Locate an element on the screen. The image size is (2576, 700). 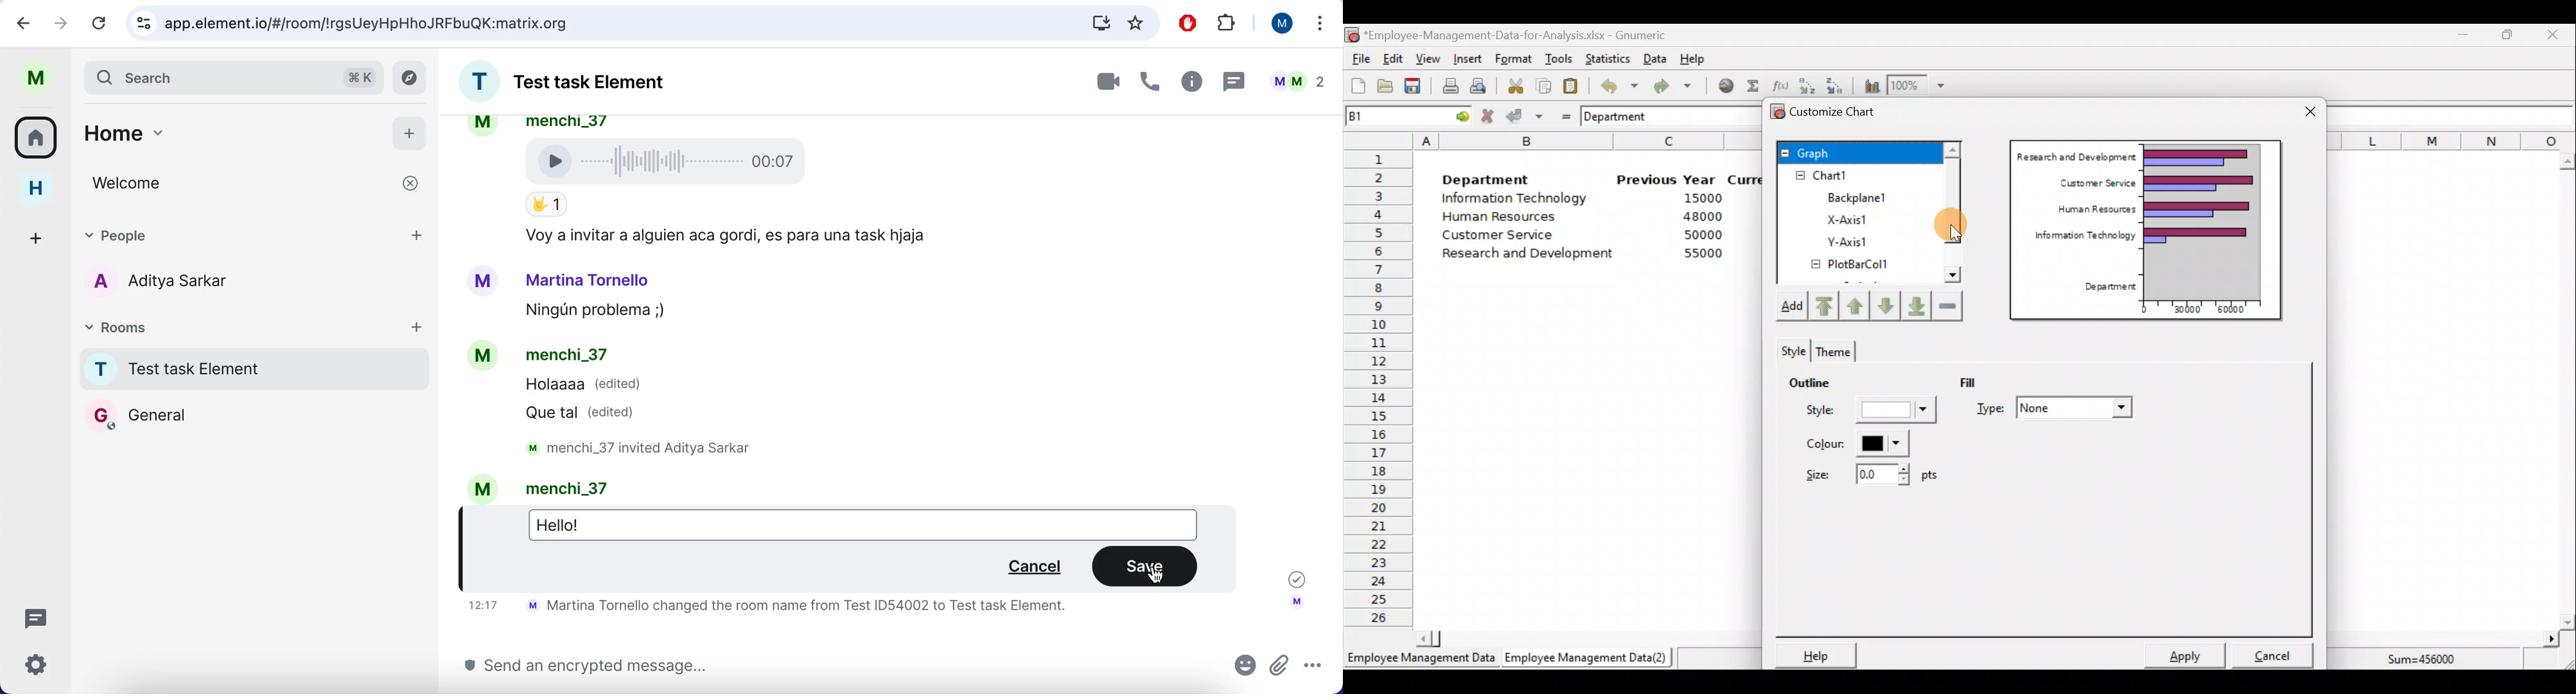
50000 is located at coordinates (1706, 235).